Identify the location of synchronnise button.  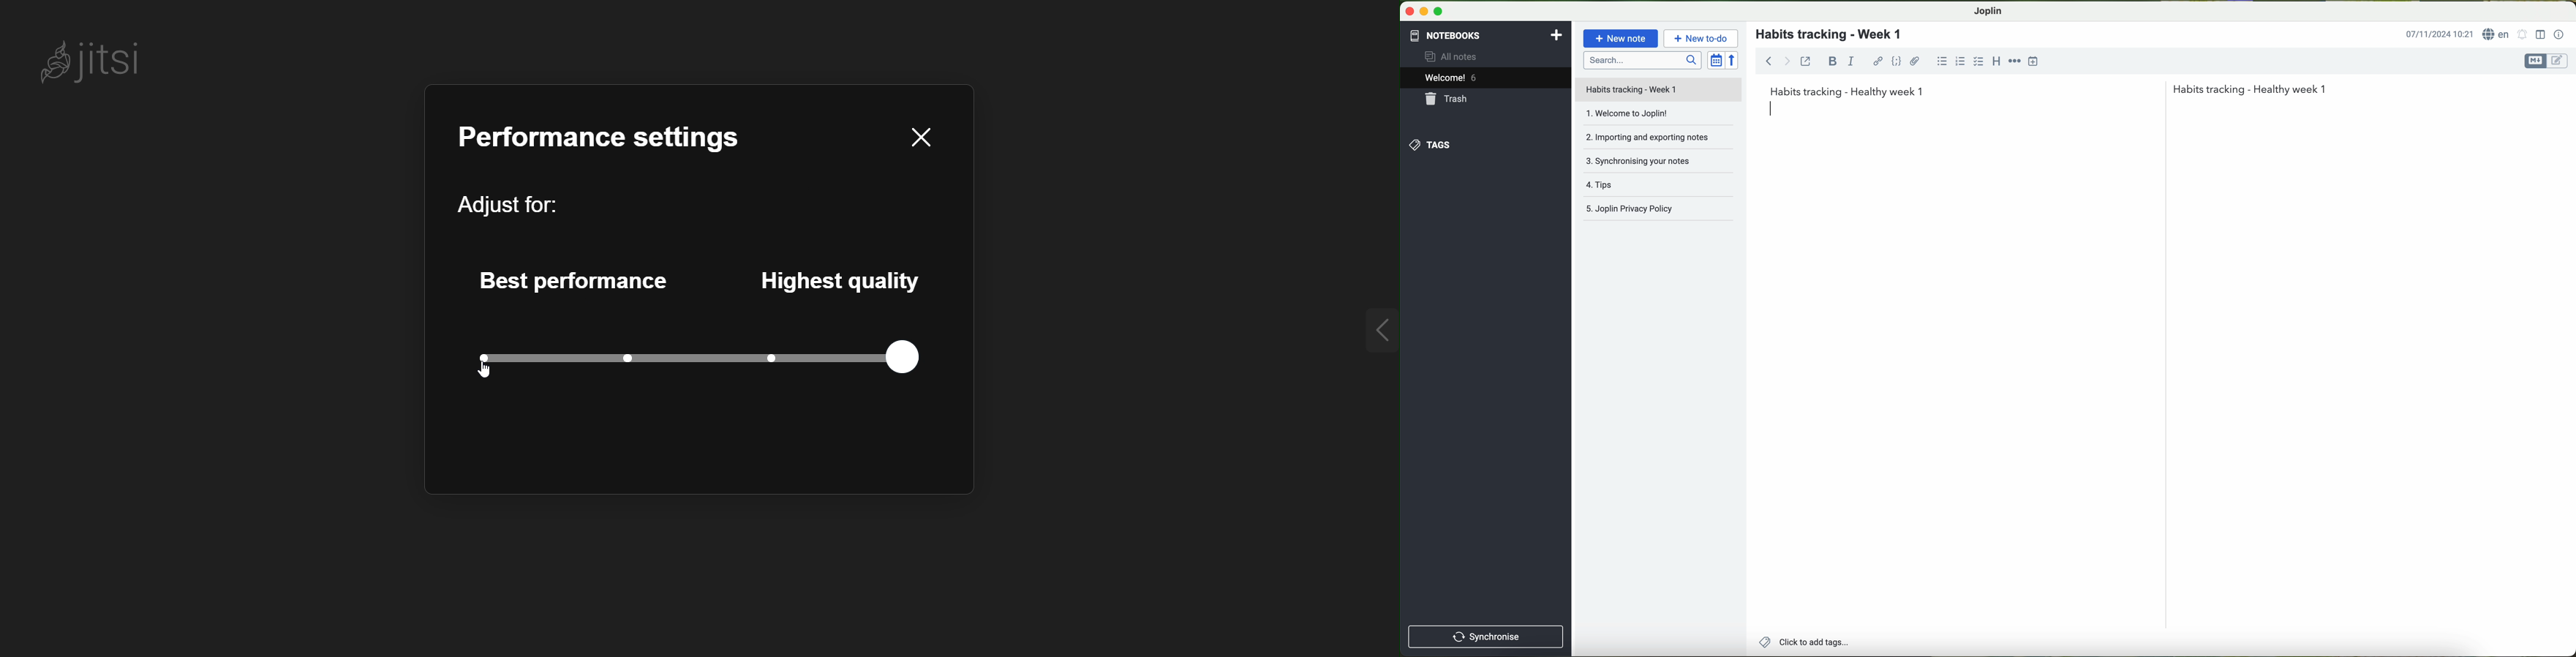
(1484, 637).